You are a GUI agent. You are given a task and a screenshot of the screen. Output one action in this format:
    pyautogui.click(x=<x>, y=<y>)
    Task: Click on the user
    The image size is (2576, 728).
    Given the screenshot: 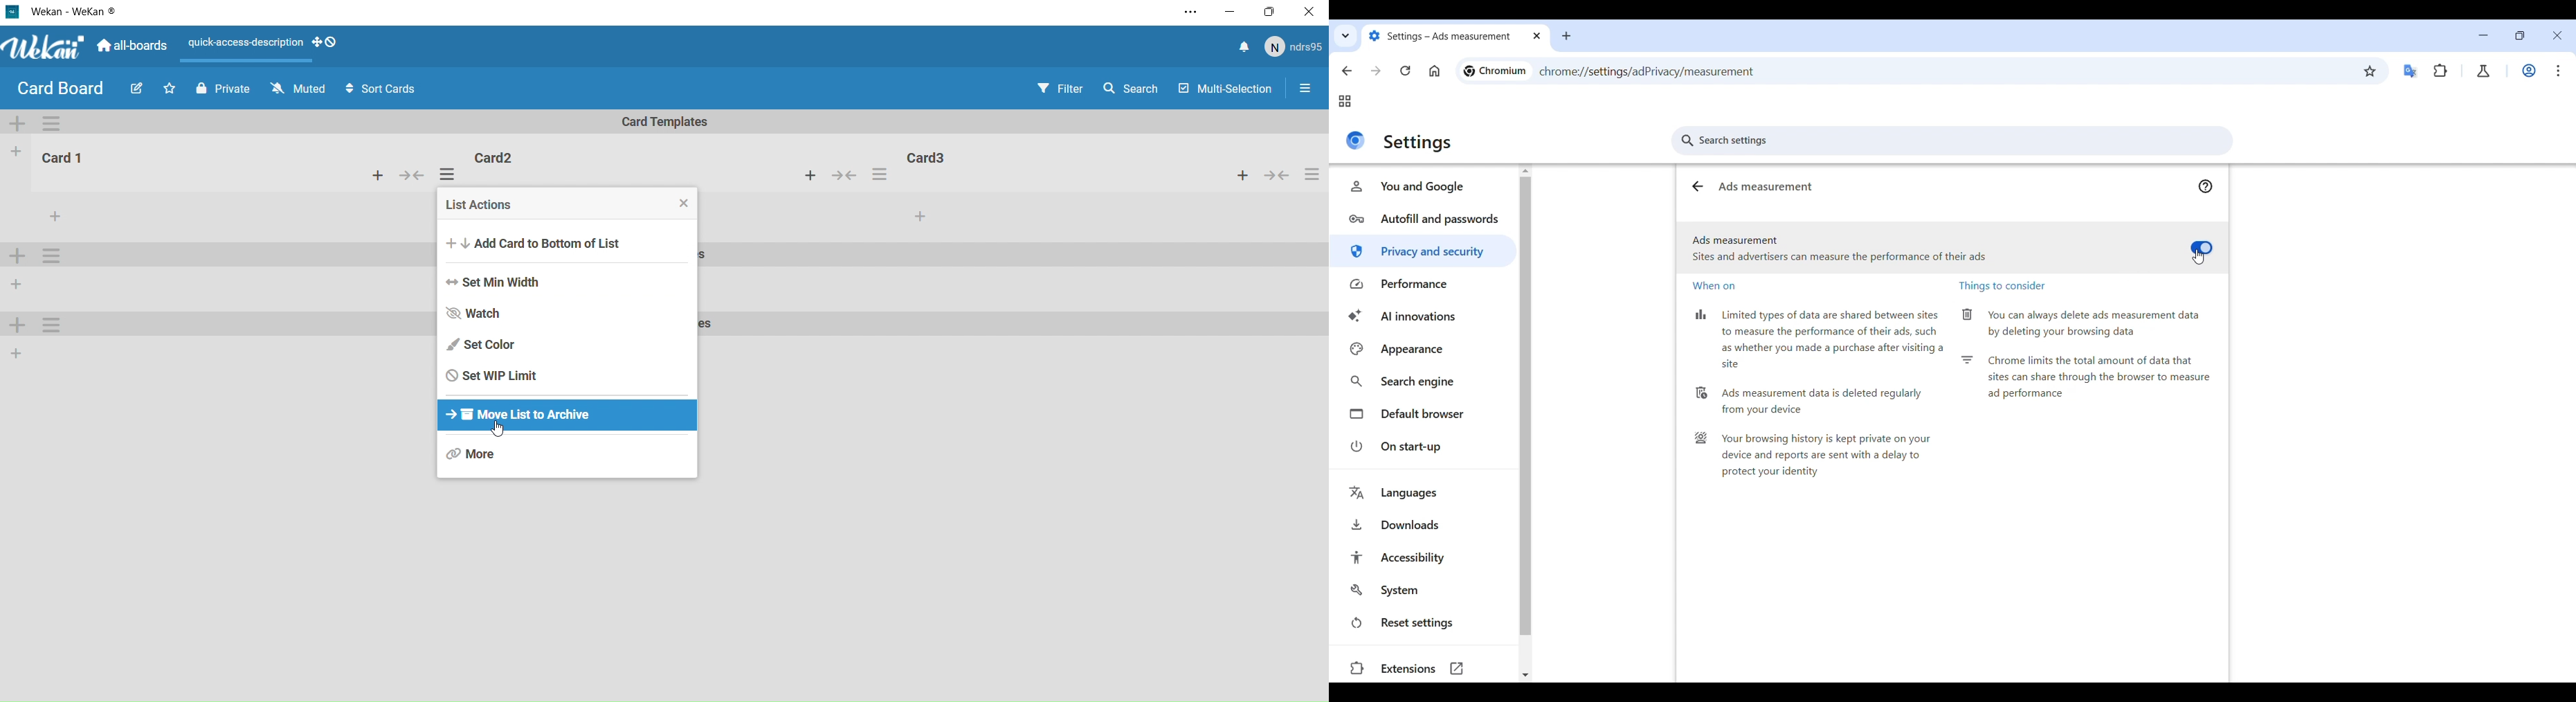 What is the action you would take?
    pyautogui.click(x=1295, y=50)
    